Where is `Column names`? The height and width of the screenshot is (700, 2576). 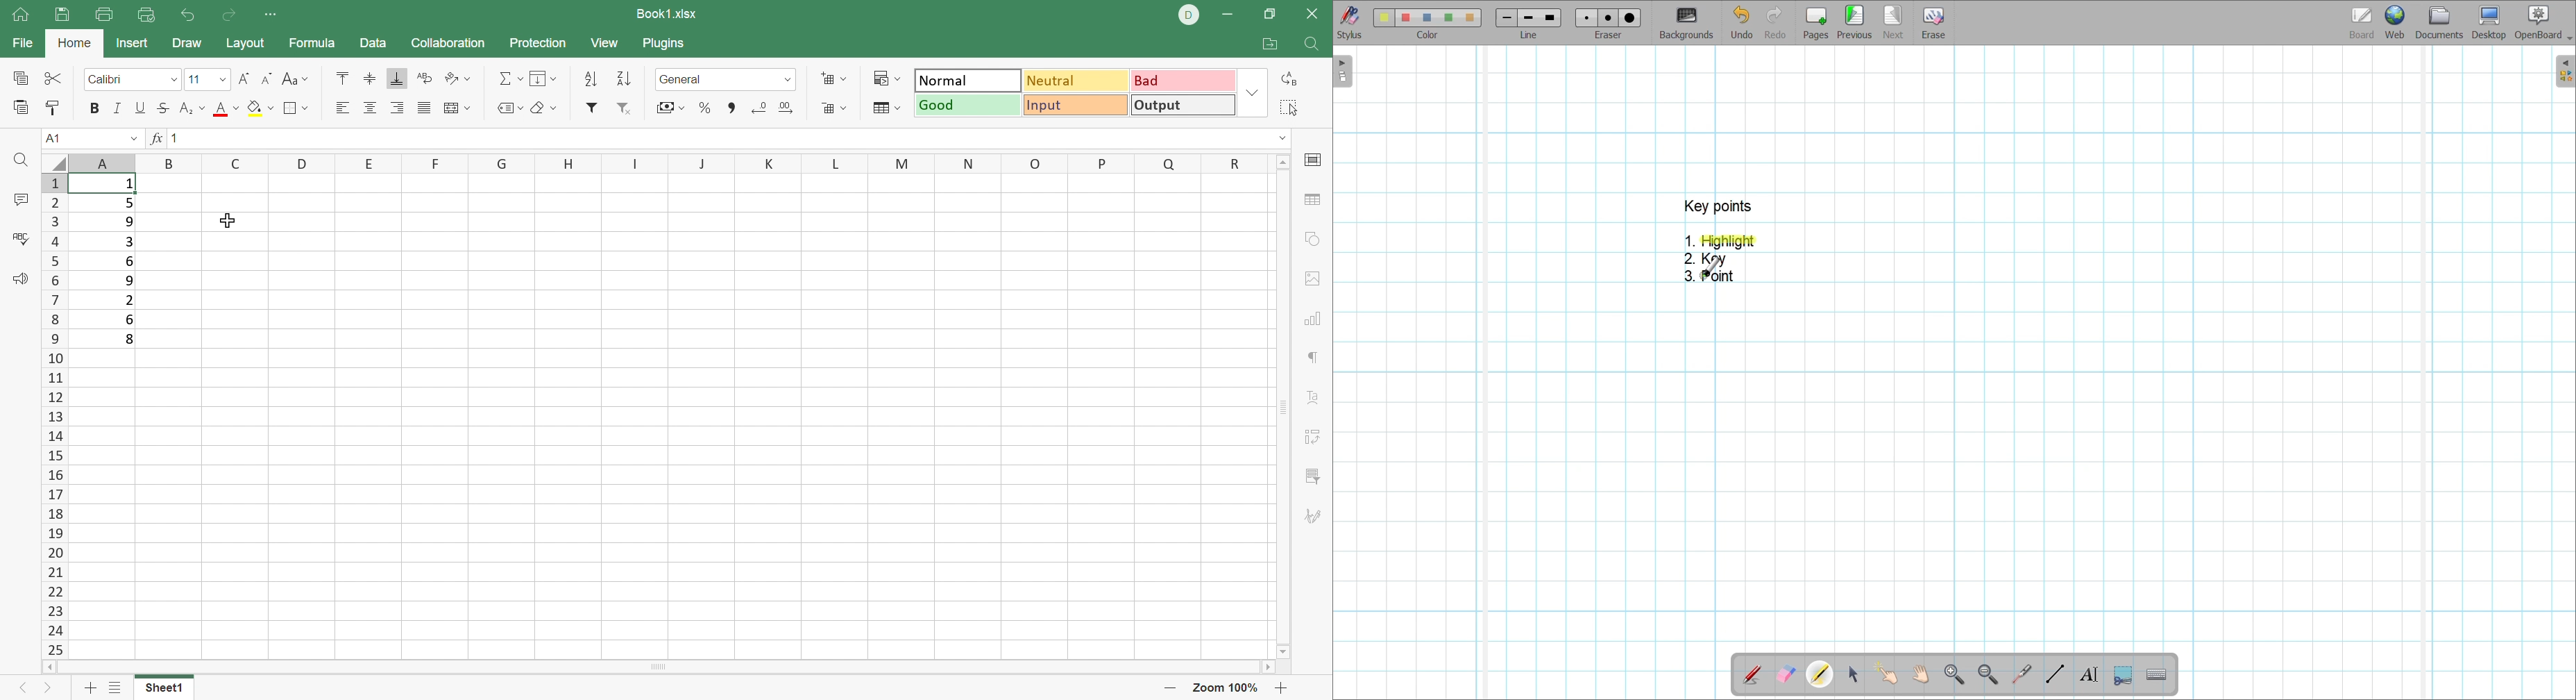 Column names is located at coordinates (666, 162).